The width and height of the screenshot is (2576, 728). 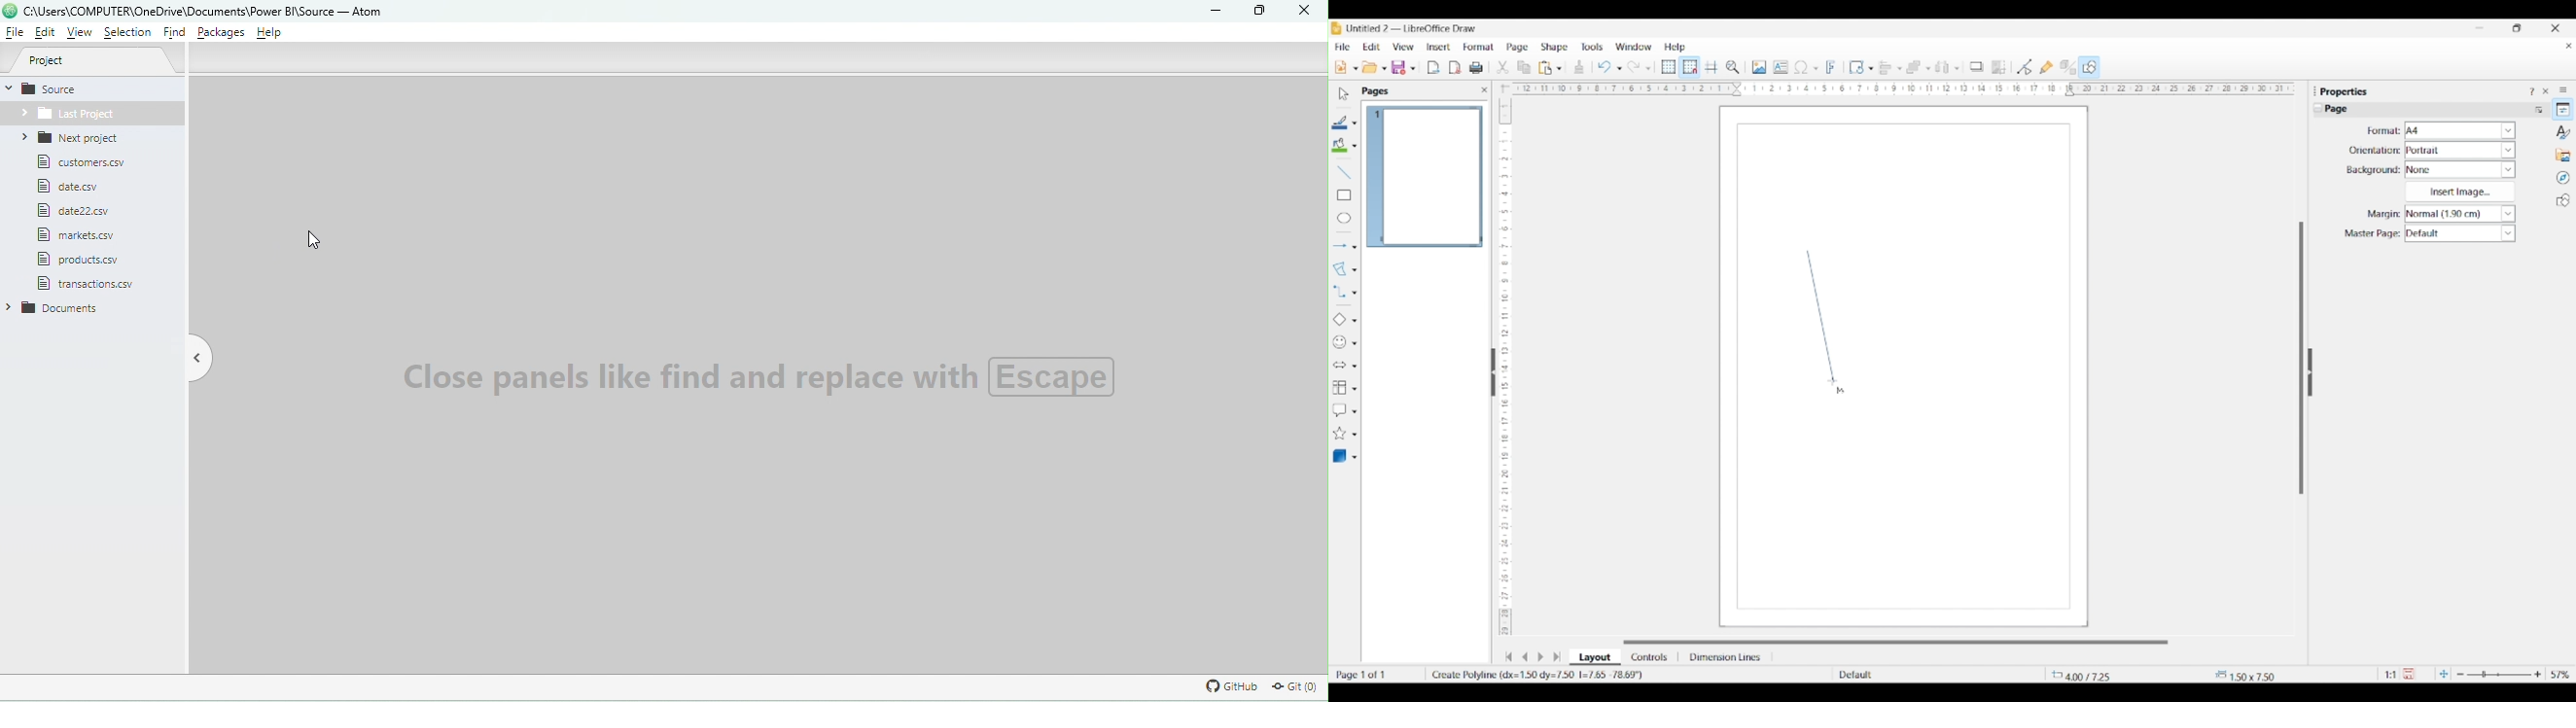 I want to click on Scaling factor of the document, so click(x=2391, y=675).